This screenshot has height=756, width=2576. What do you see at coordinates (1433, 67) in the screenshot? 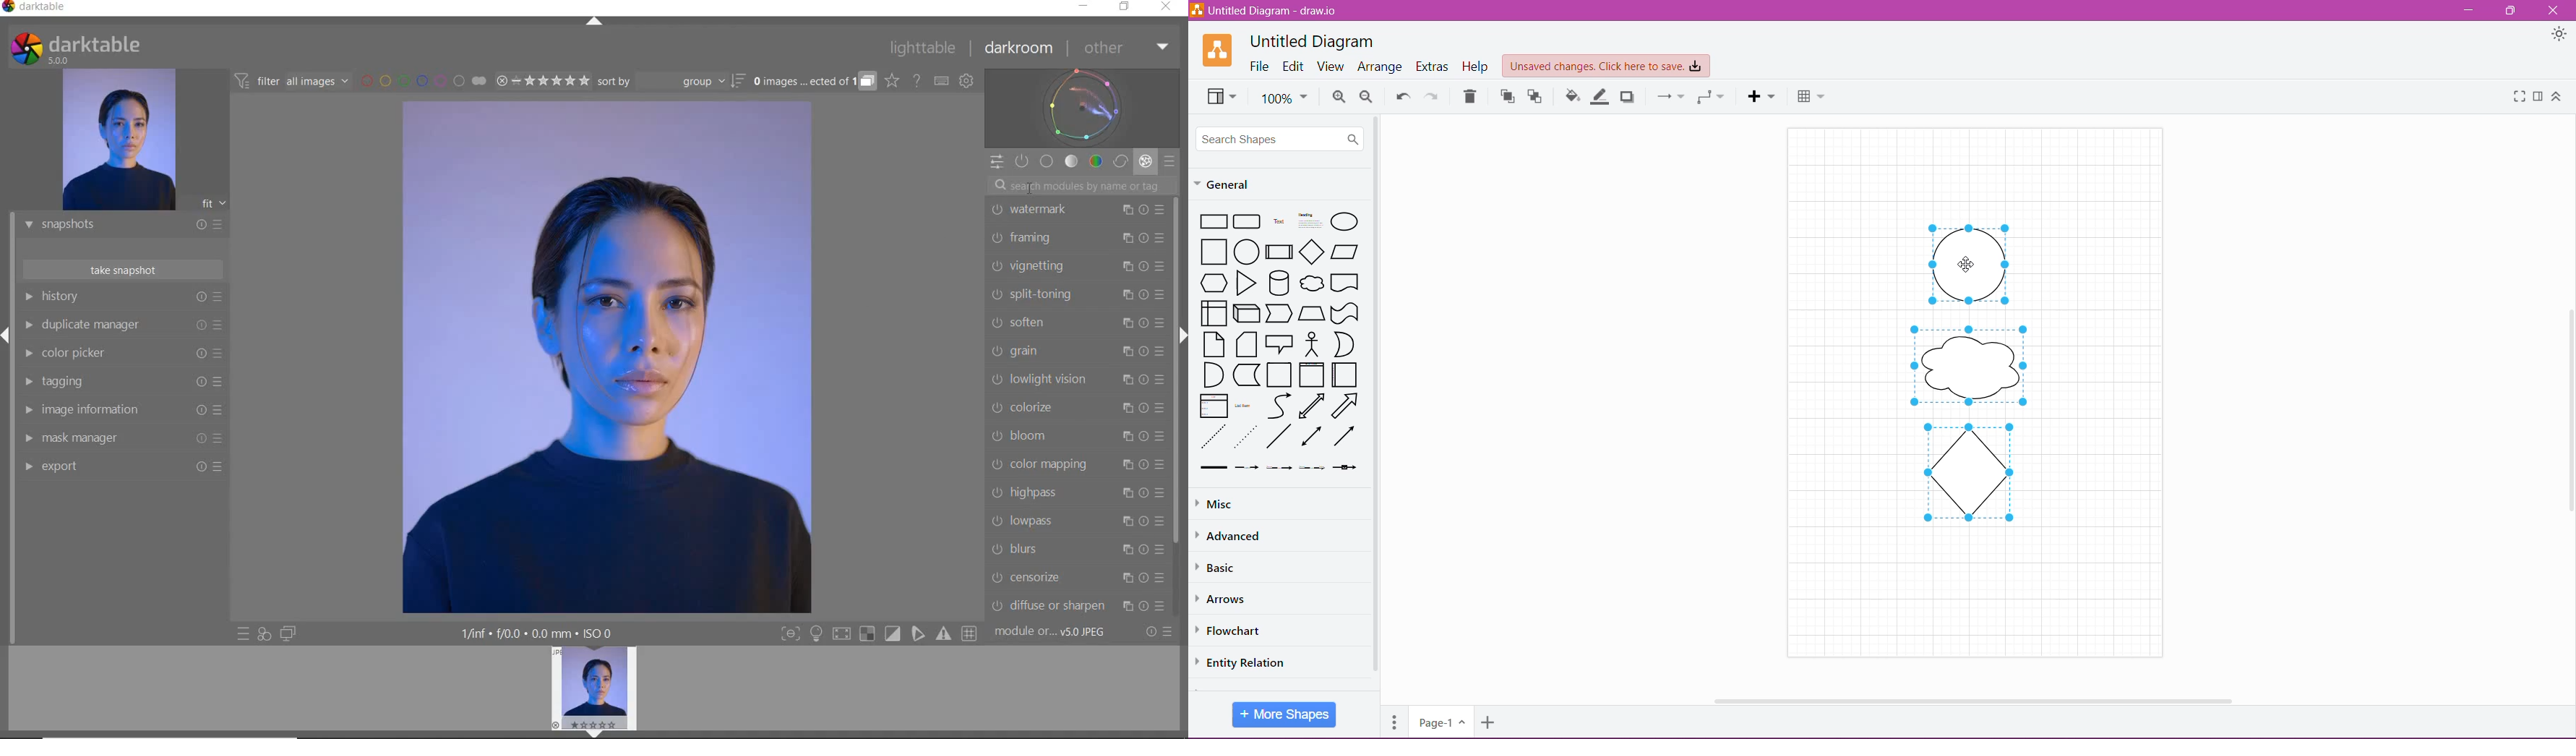
I see `Extras` at bounding box center [1433, 67].